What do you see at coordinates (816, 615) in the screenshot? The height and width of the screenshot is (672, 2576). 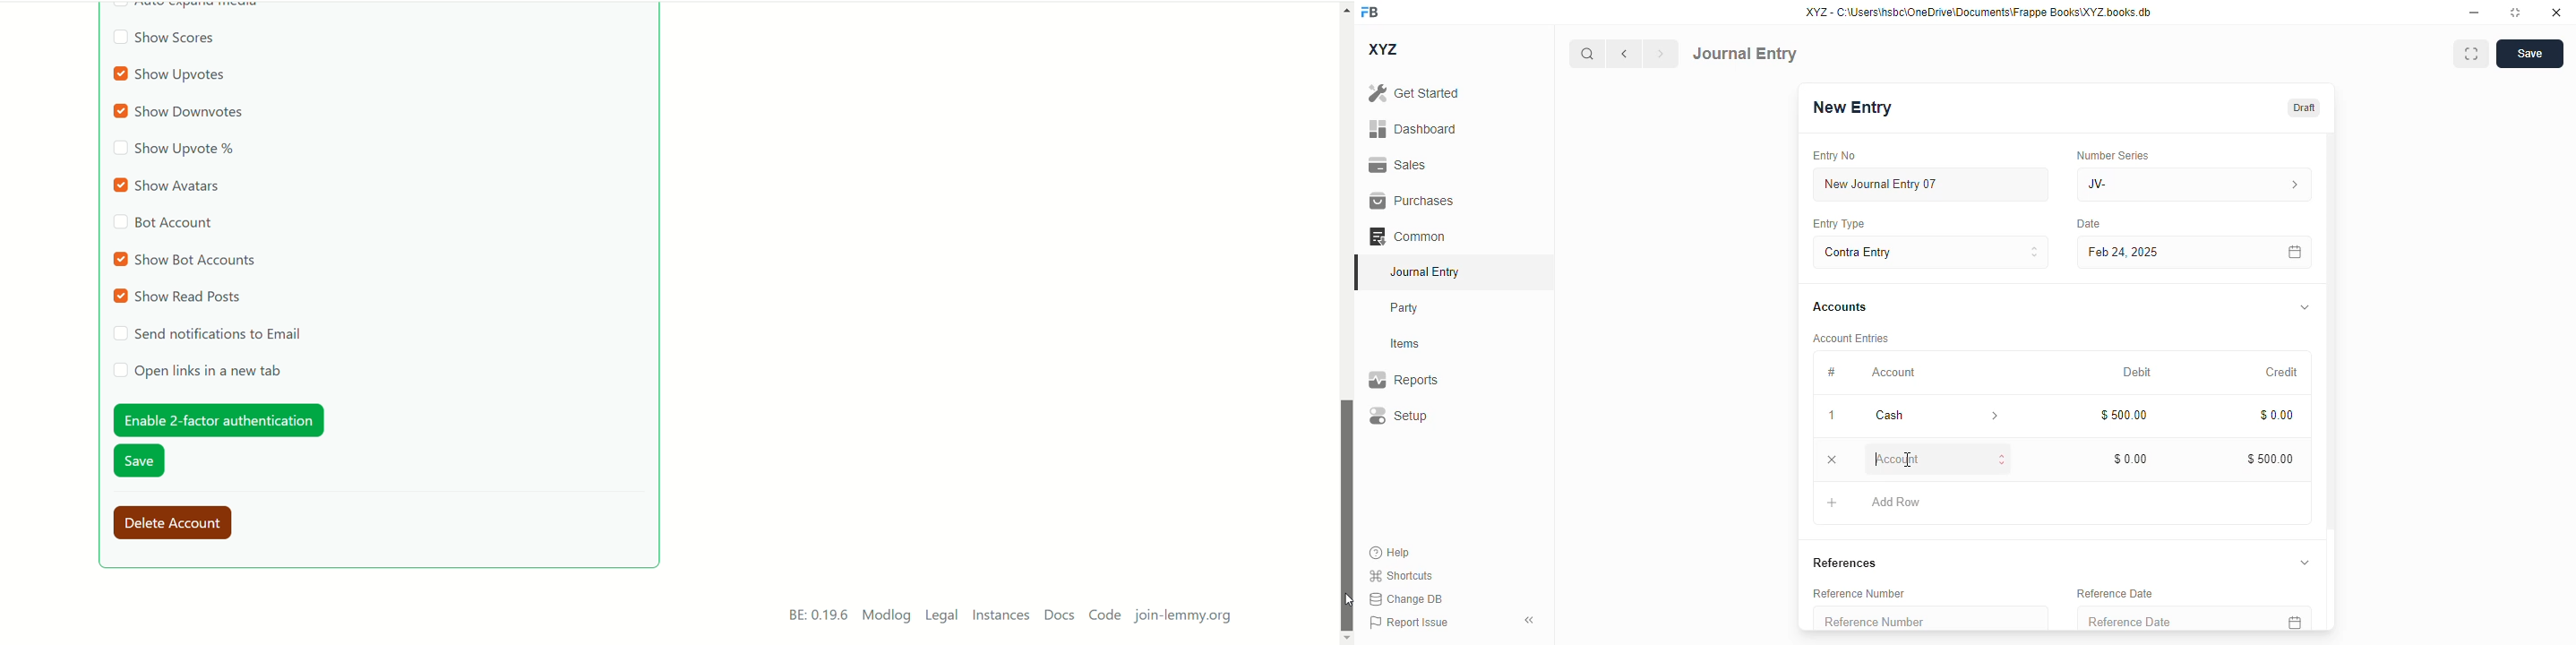 I see `BE` at bounding box center [816, 615].